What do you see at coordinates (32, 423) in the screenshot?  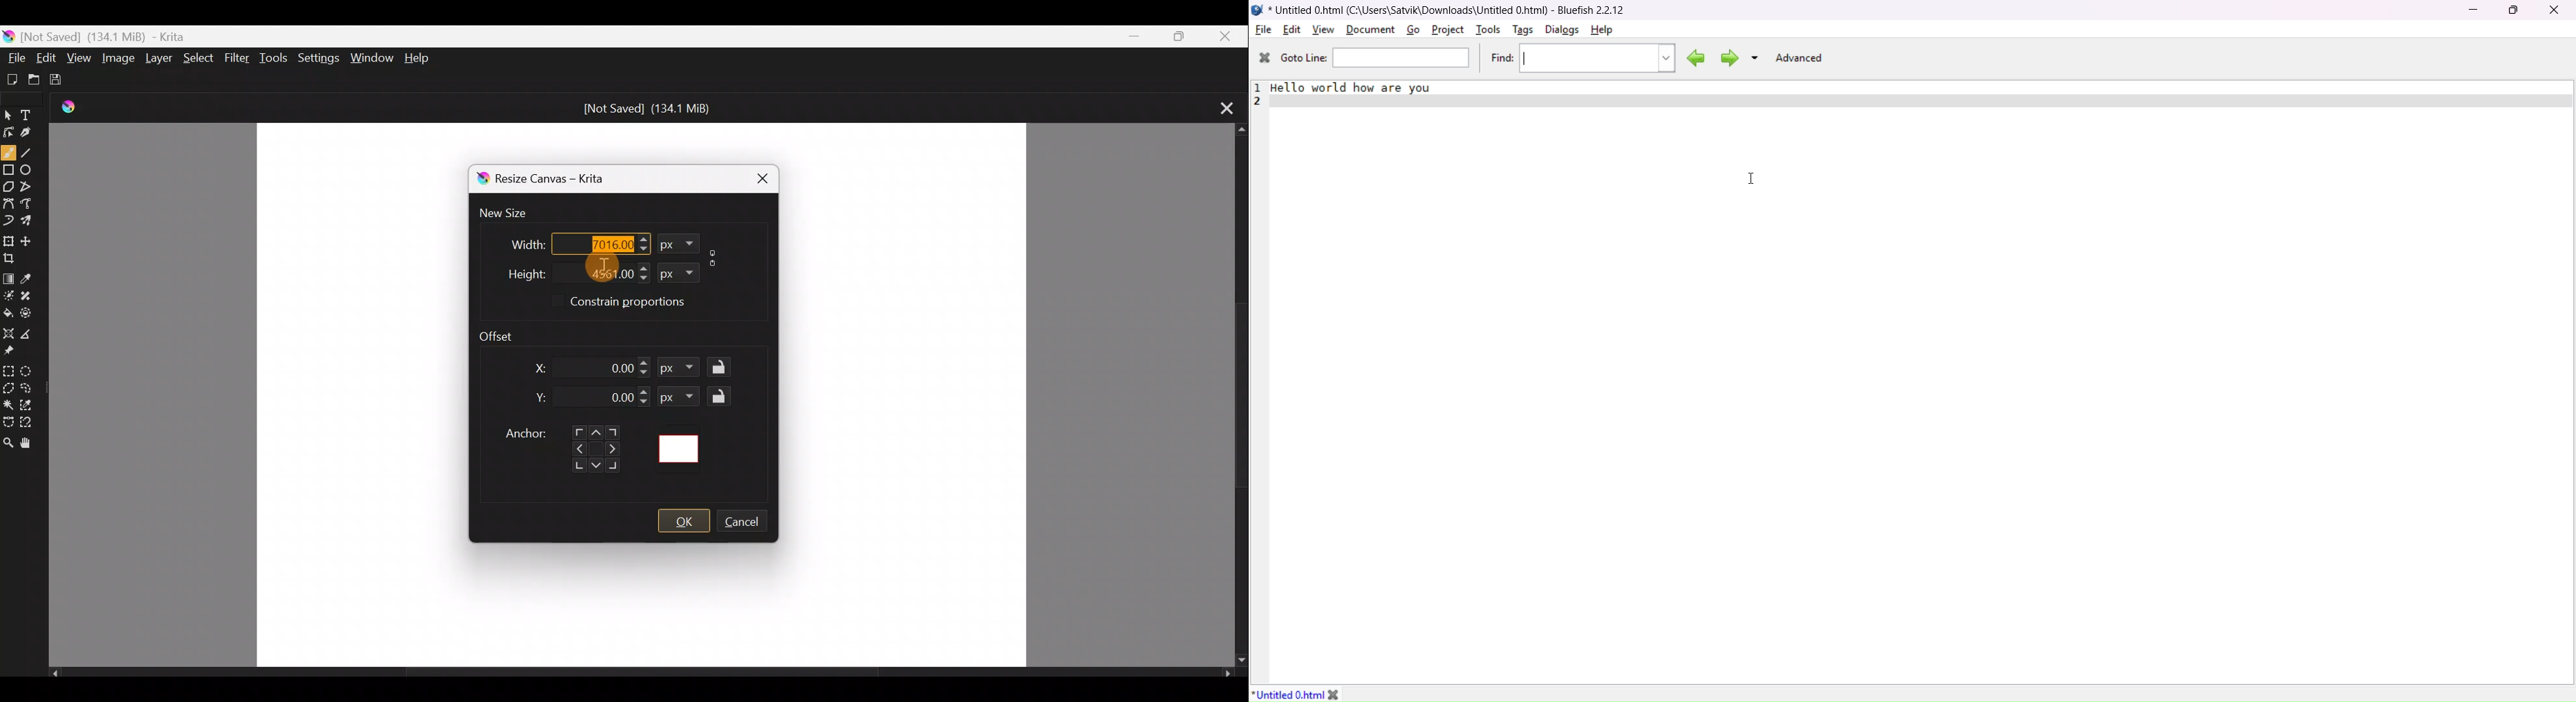 I see `Magnetic curve selection tool` at bounding box center [32, 423].